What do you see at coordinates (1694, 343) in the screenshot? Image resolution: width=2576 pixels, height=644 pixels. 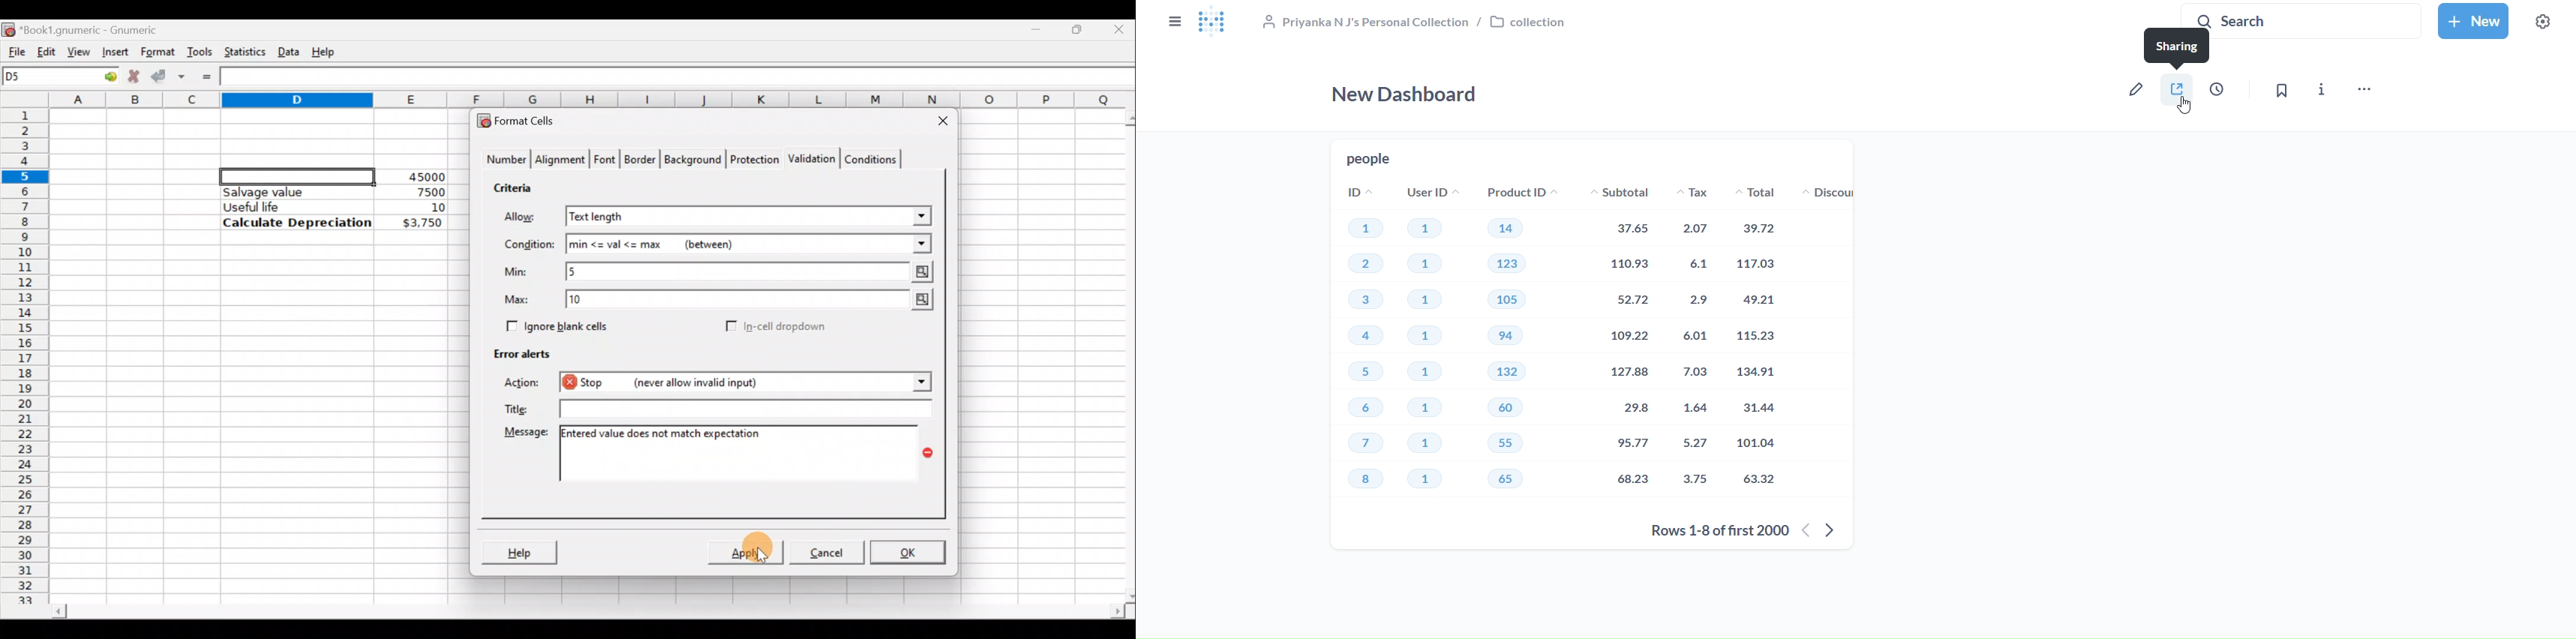 I see `tax` at bounding box center [1694, 343].